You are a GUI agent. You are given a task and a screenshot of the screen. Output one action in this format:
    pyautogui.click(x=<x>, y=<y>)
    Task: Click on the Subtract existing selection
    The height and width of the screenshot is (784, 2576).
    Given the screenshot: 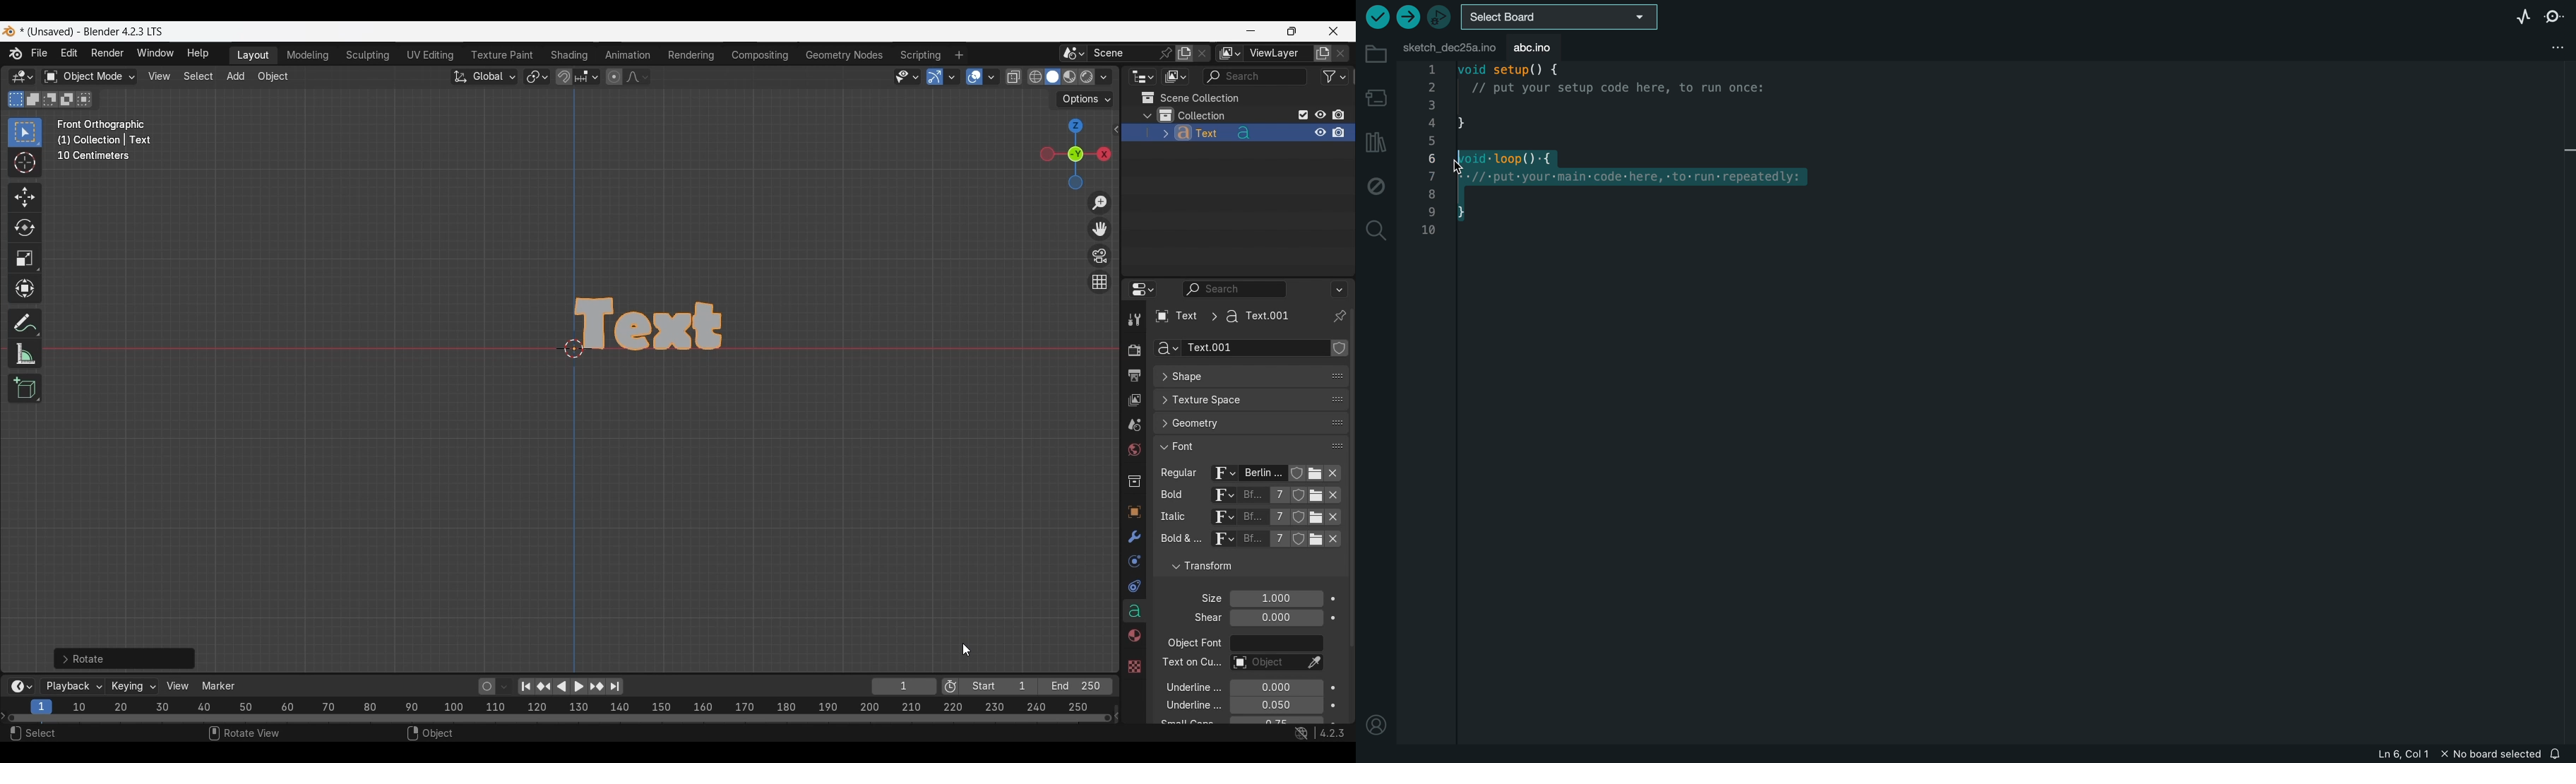 What is the action you would take?
    pyautogui.click(x=50, y=100)
    